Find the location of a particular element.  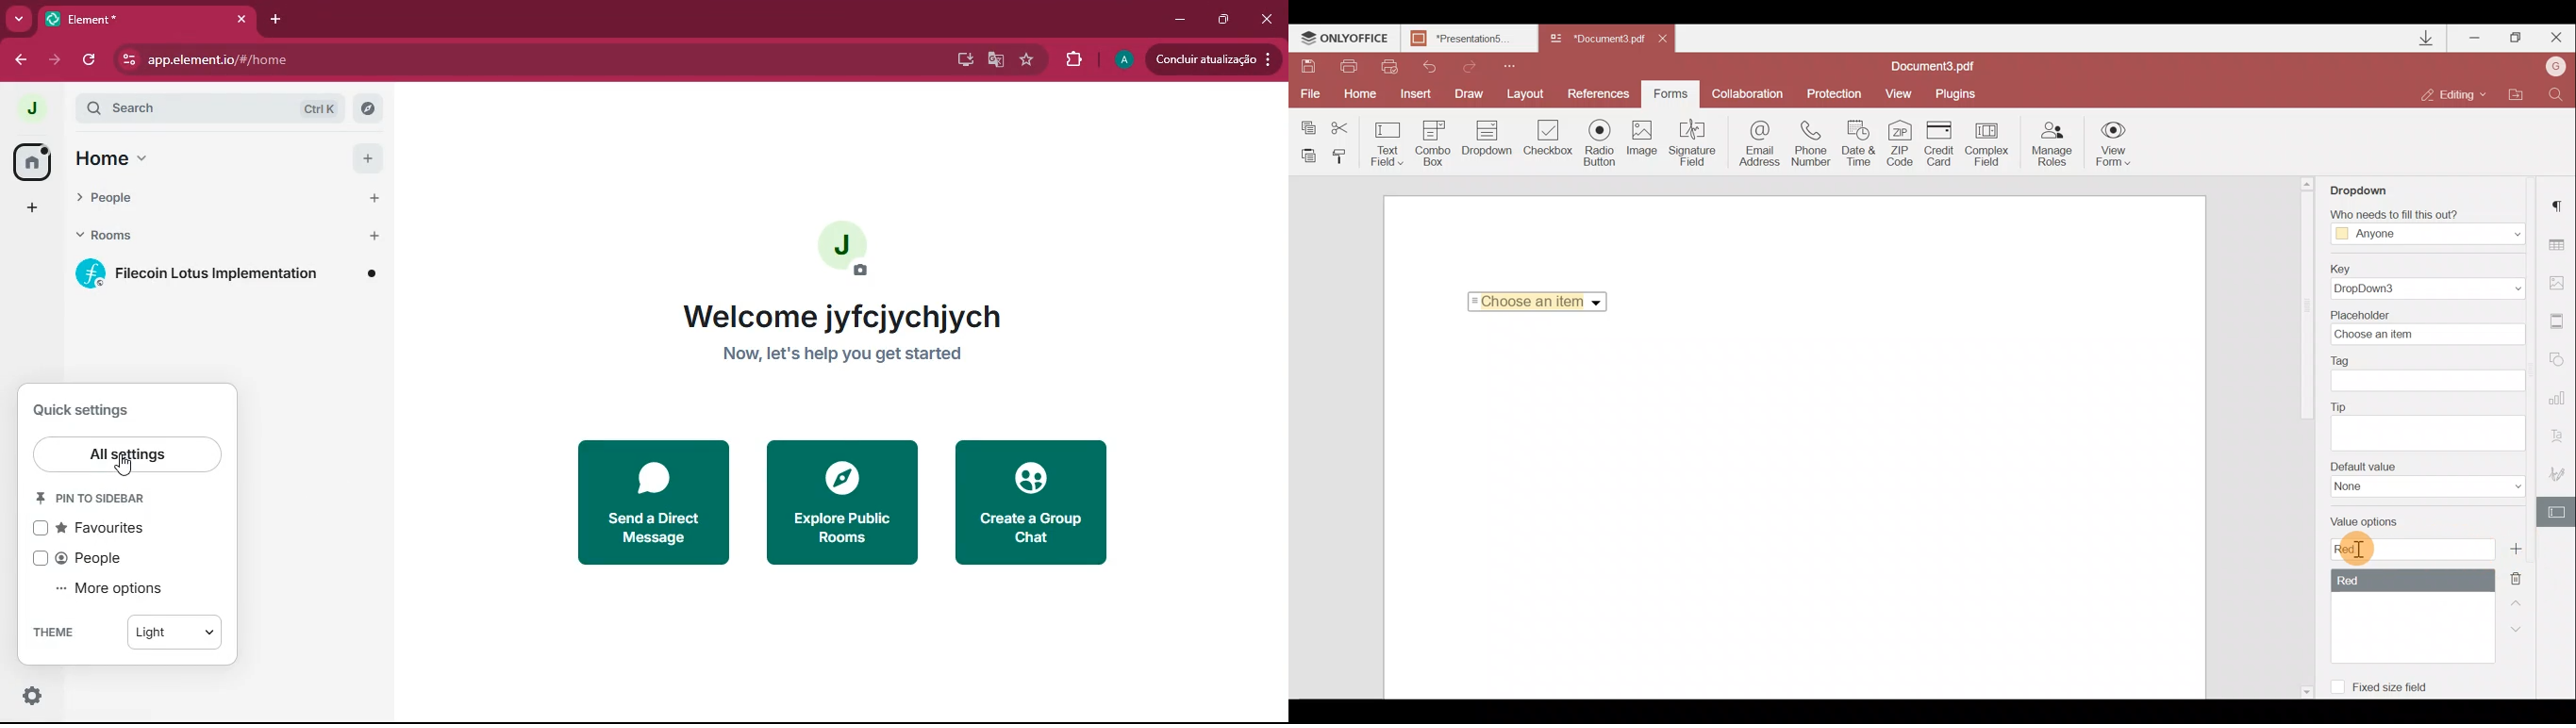

people is located at coordinates (89, 558).